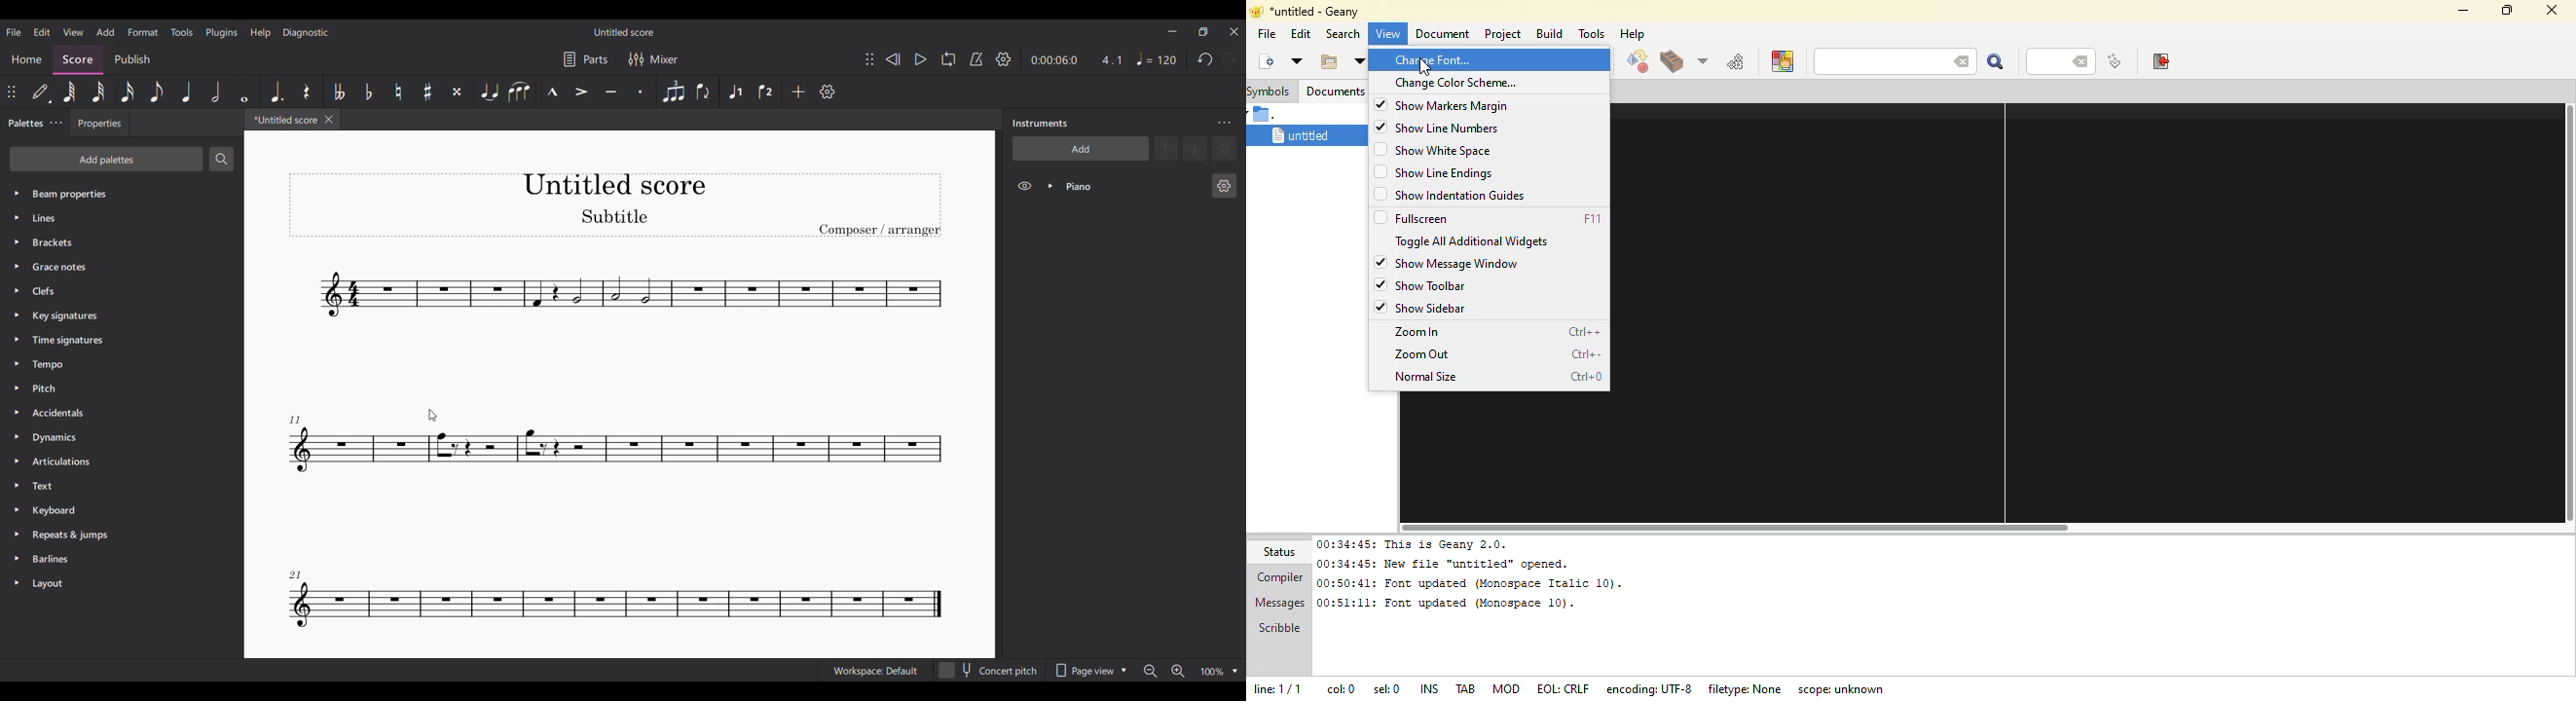  What do you see at coordinates (1224, 123) in the screenshot?
I see `Panel settings` at bounding box center [1224, 123].